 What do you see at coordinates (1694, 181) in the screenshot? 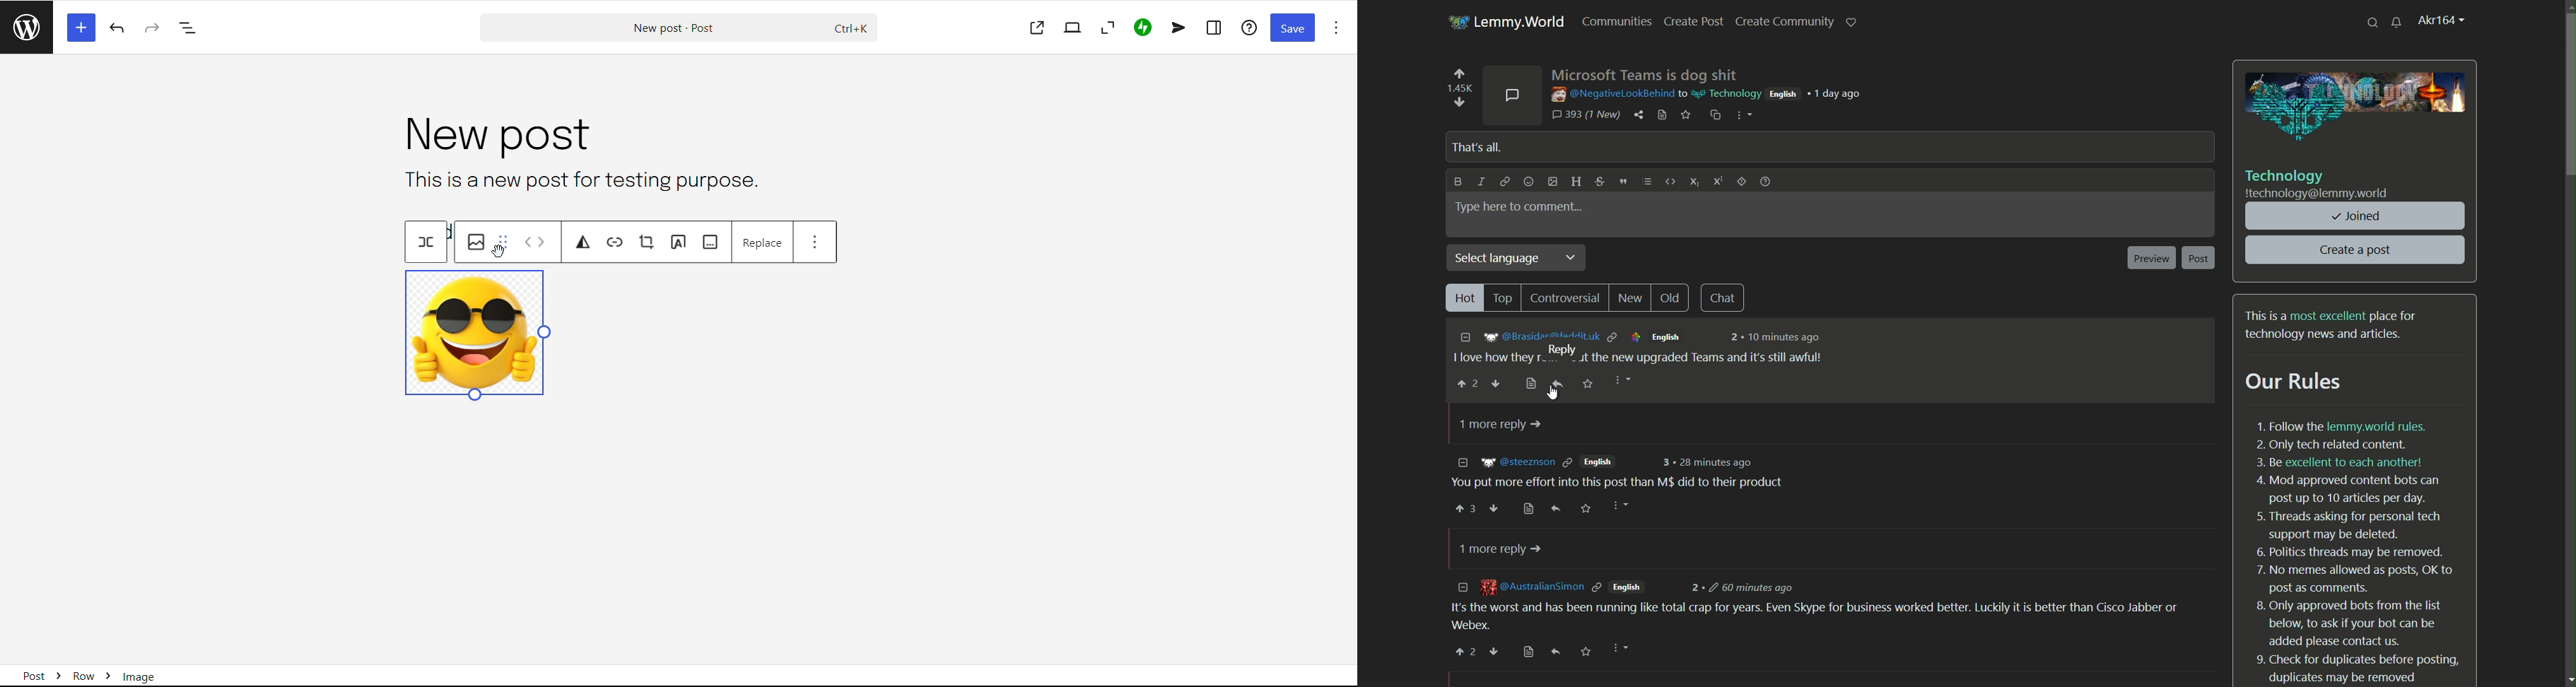
I see `subscript` at bounding box center [1694, 181].